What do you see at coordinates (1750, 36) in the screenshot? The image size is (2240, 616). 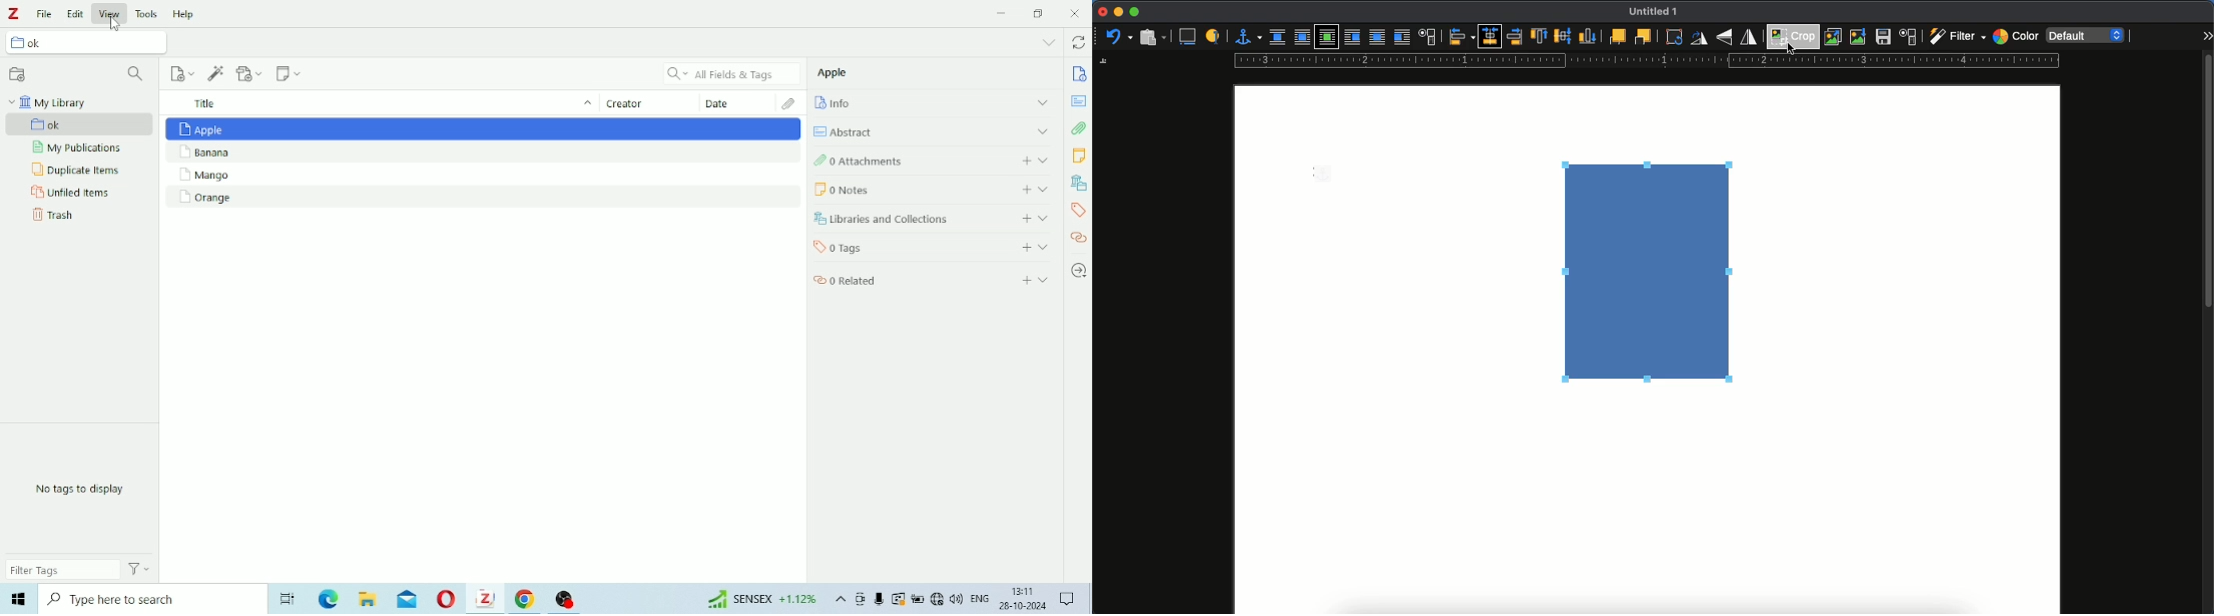 I see `flip horizontally` at bounding box center [1750, 36].